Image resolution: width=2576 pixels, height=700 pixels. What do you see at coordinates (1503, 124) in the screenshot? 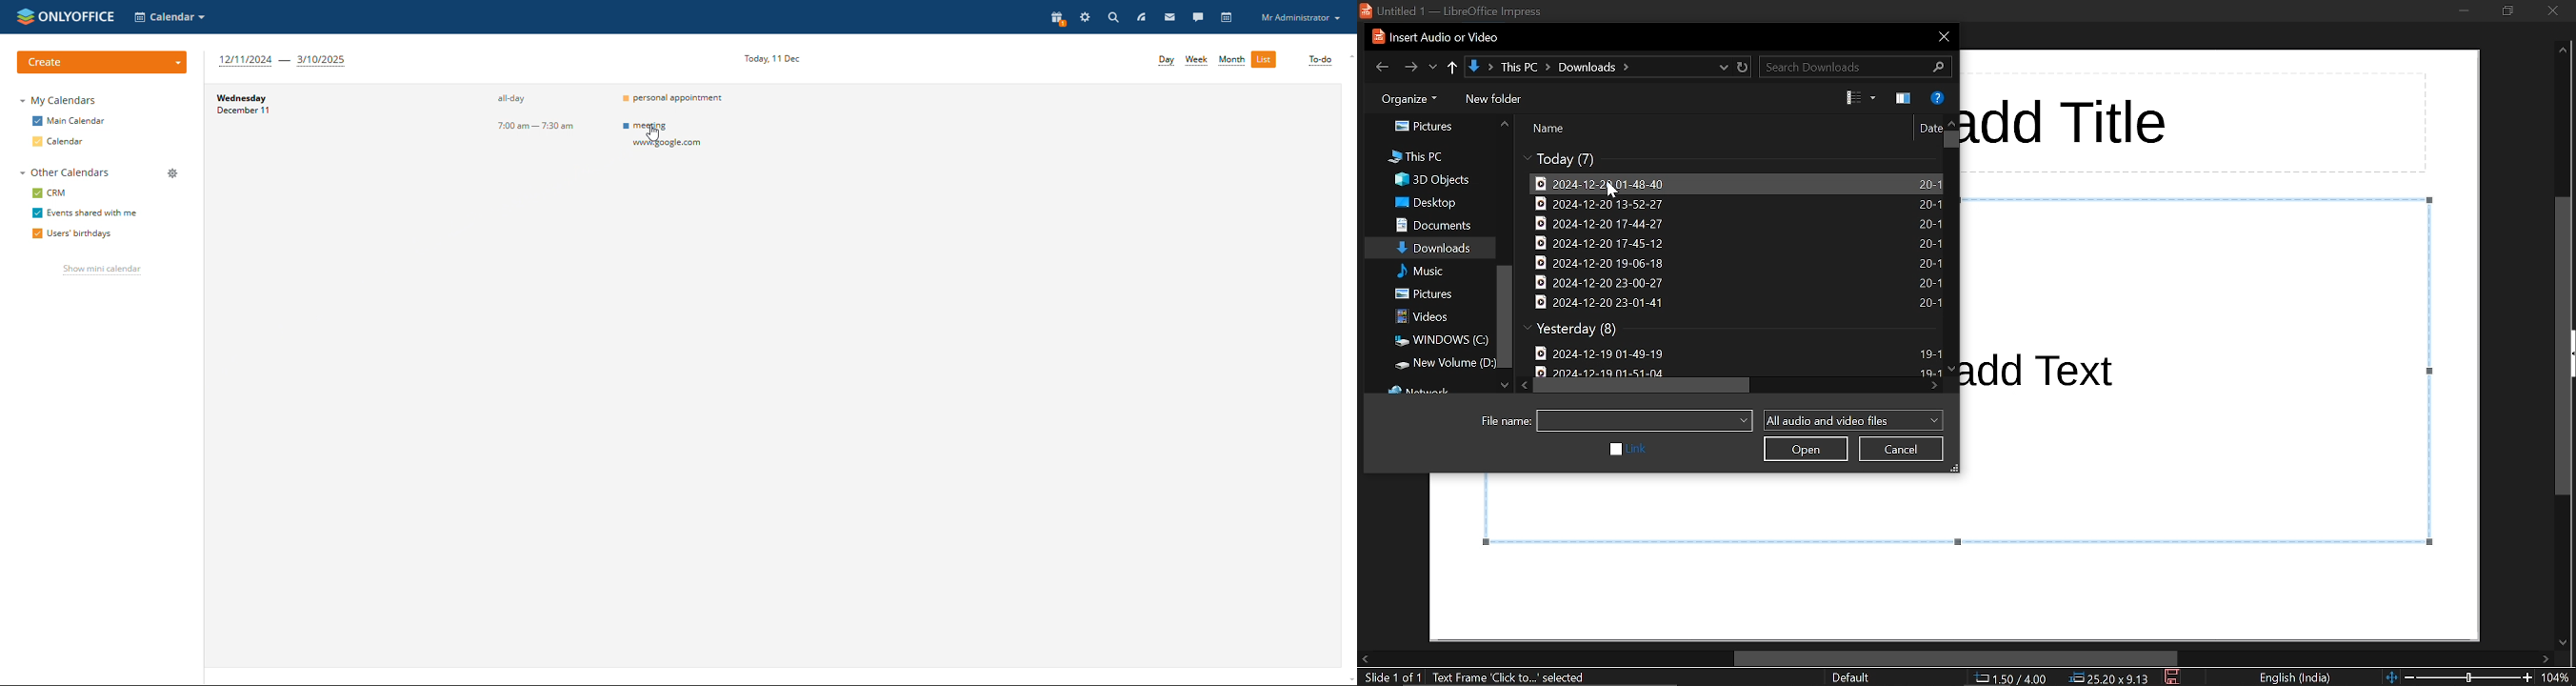
I see `move up` at bounding box center [1503, 124].